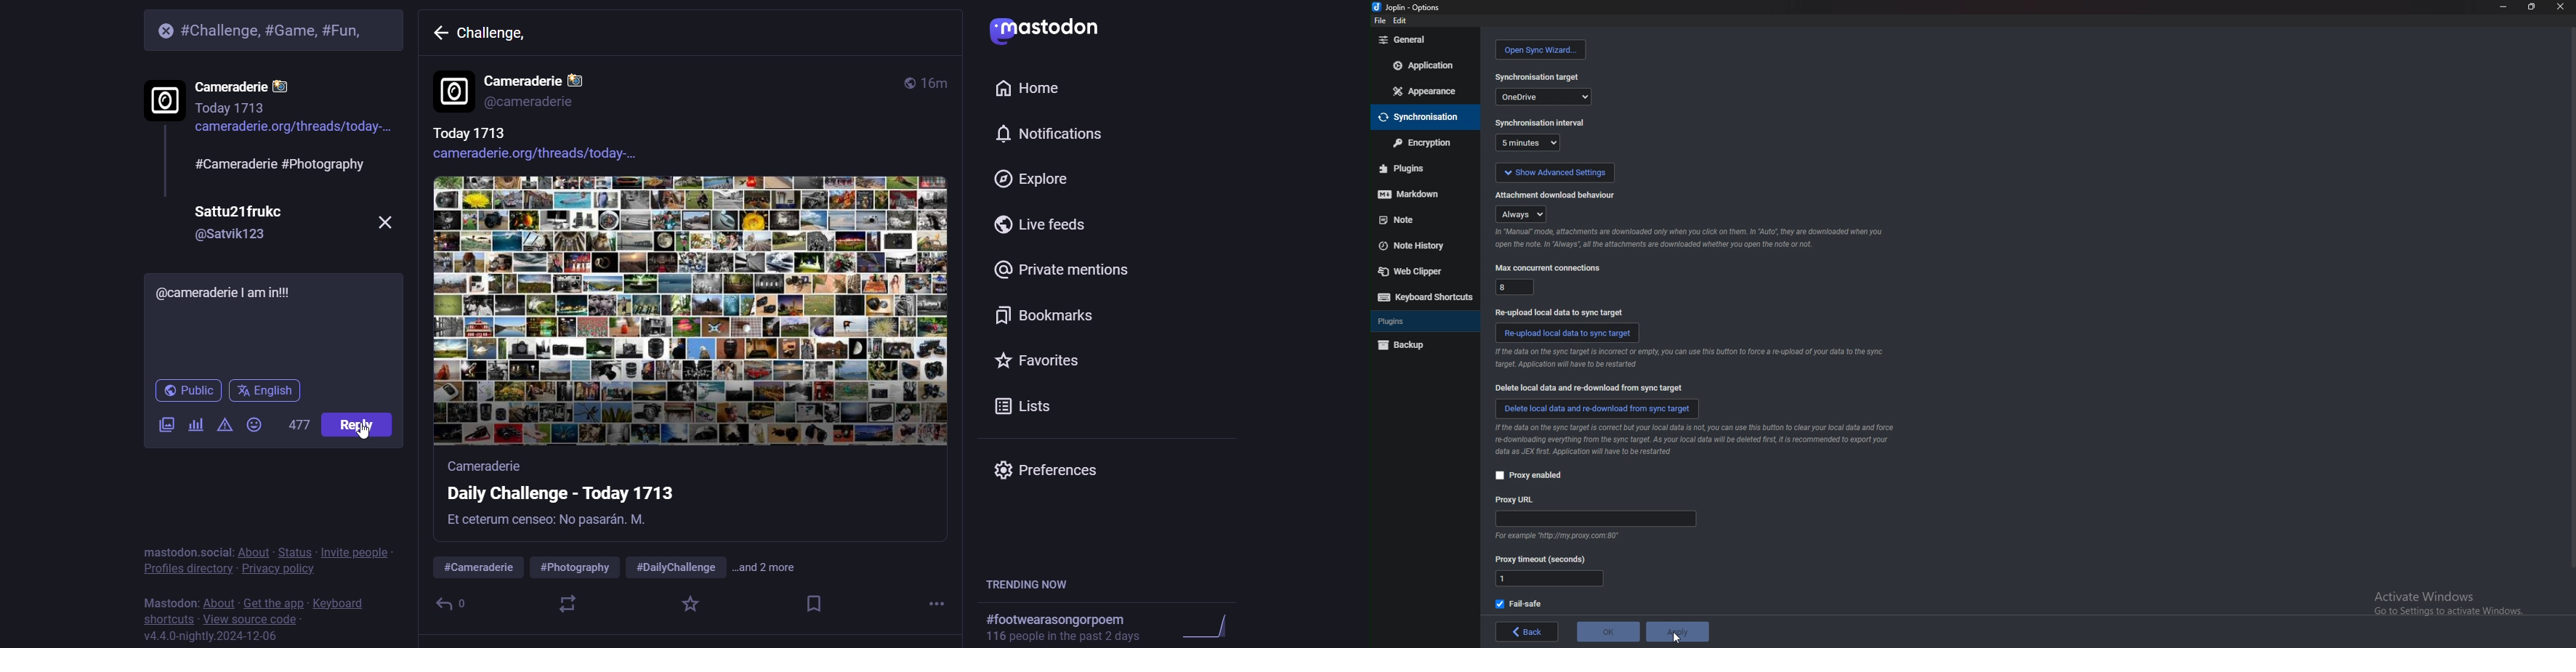 This screenshot has width=2576, height=672. I want to click on boost, so click(567, 604).